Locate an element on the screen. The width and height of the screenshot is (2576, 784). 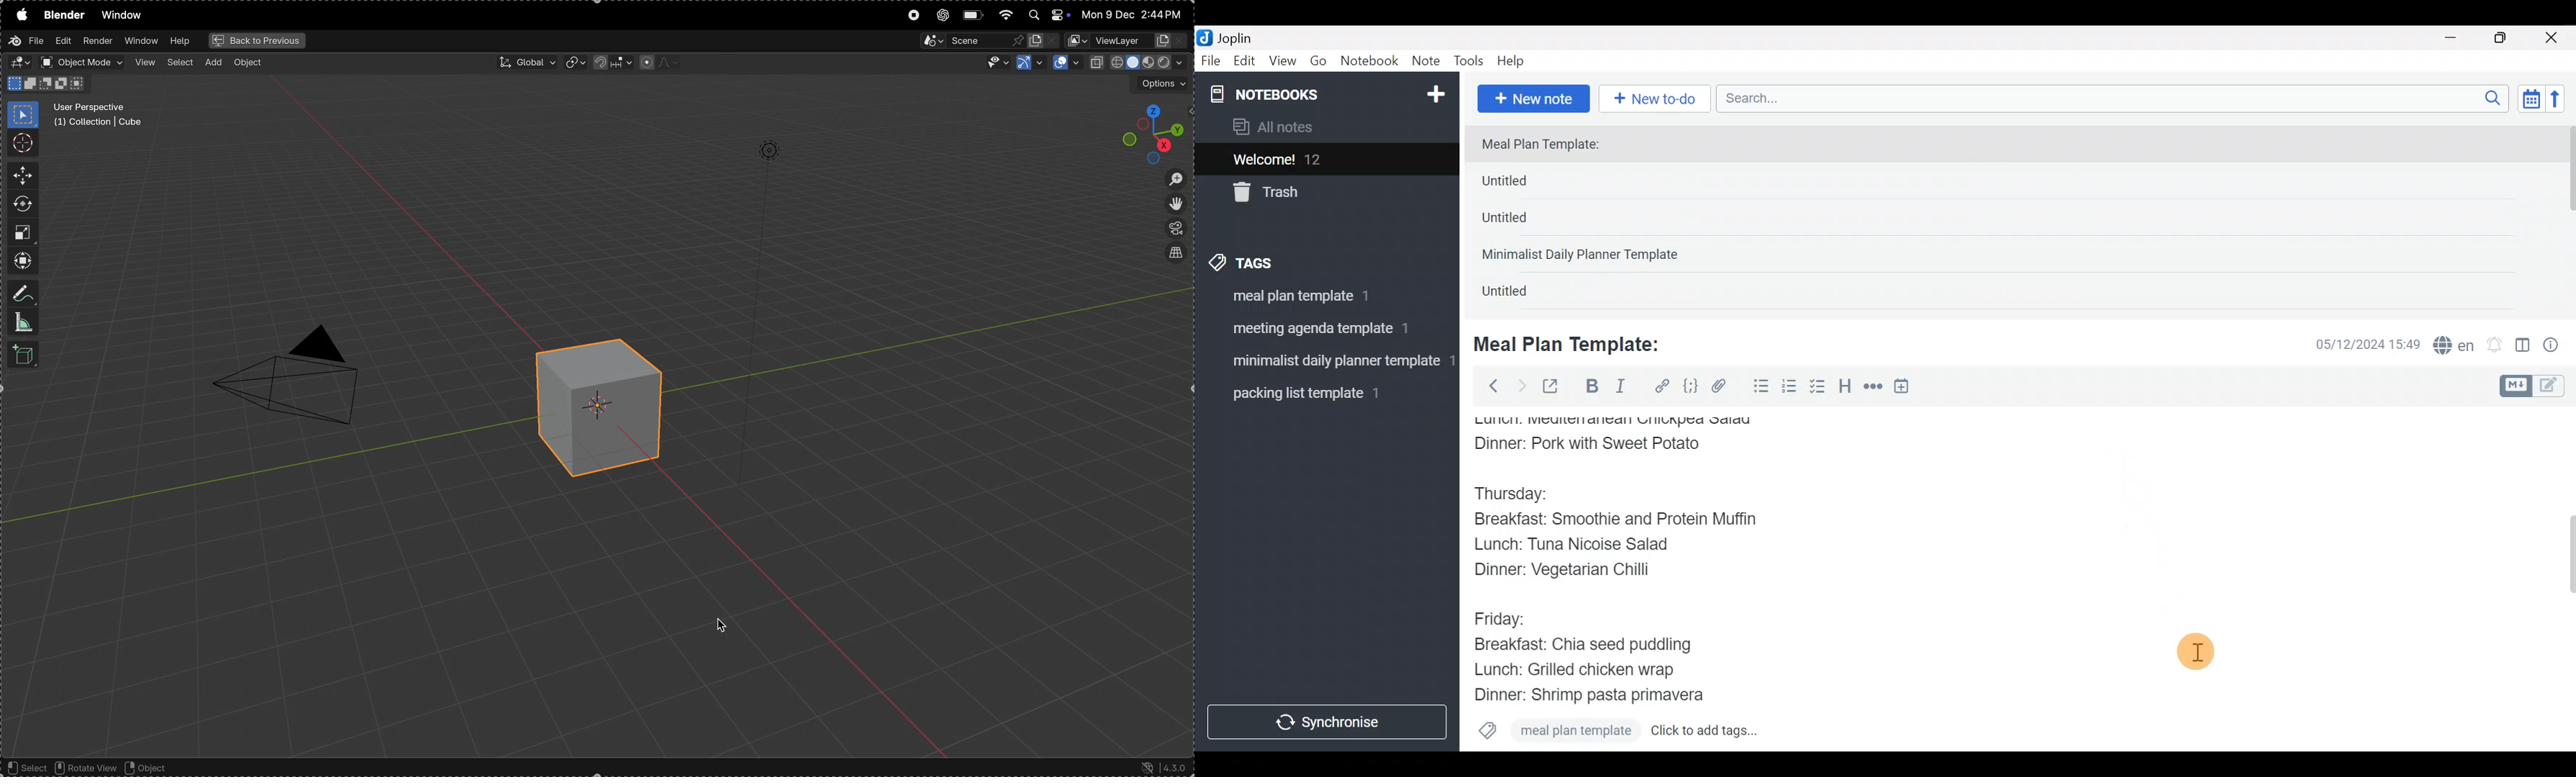
Tag 2 is located at coordinates (1309, 327).